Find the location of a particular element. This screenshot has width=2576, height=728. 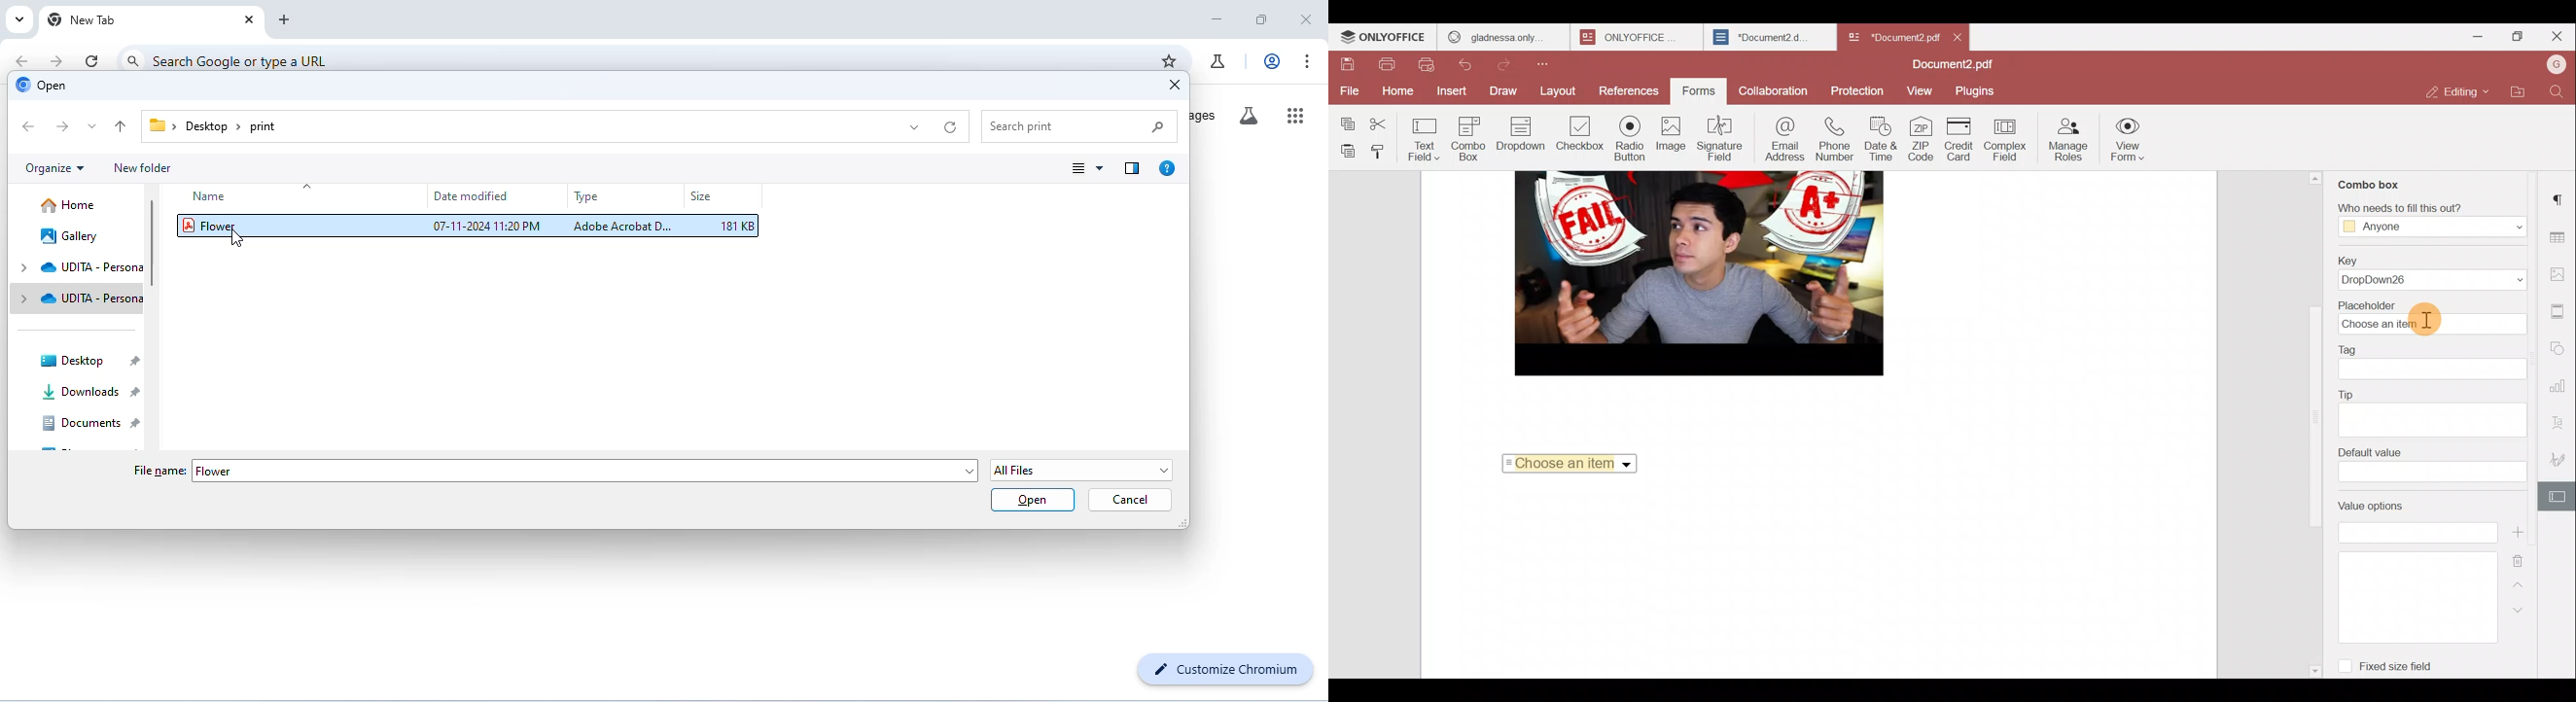

organize is located at coordinates (53, 167).